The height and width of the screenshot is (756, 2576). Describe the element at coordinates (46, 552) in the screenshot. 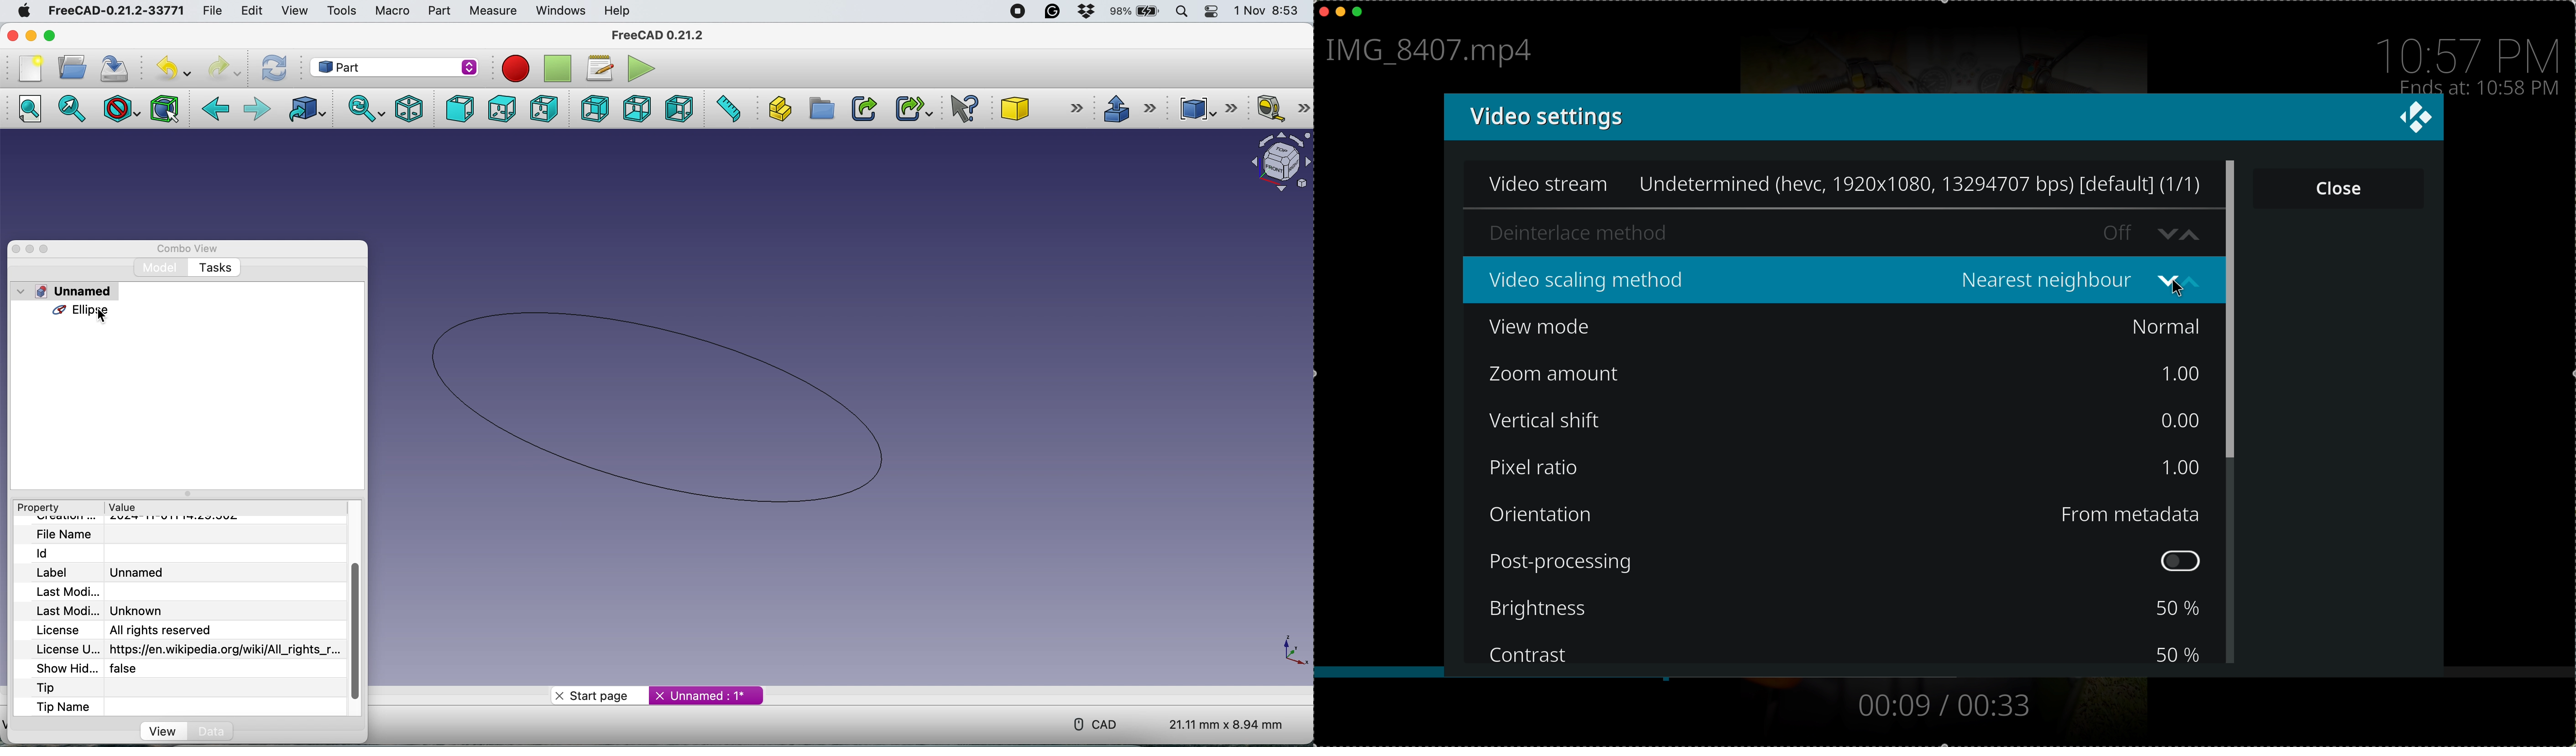

I see `id` at that location.